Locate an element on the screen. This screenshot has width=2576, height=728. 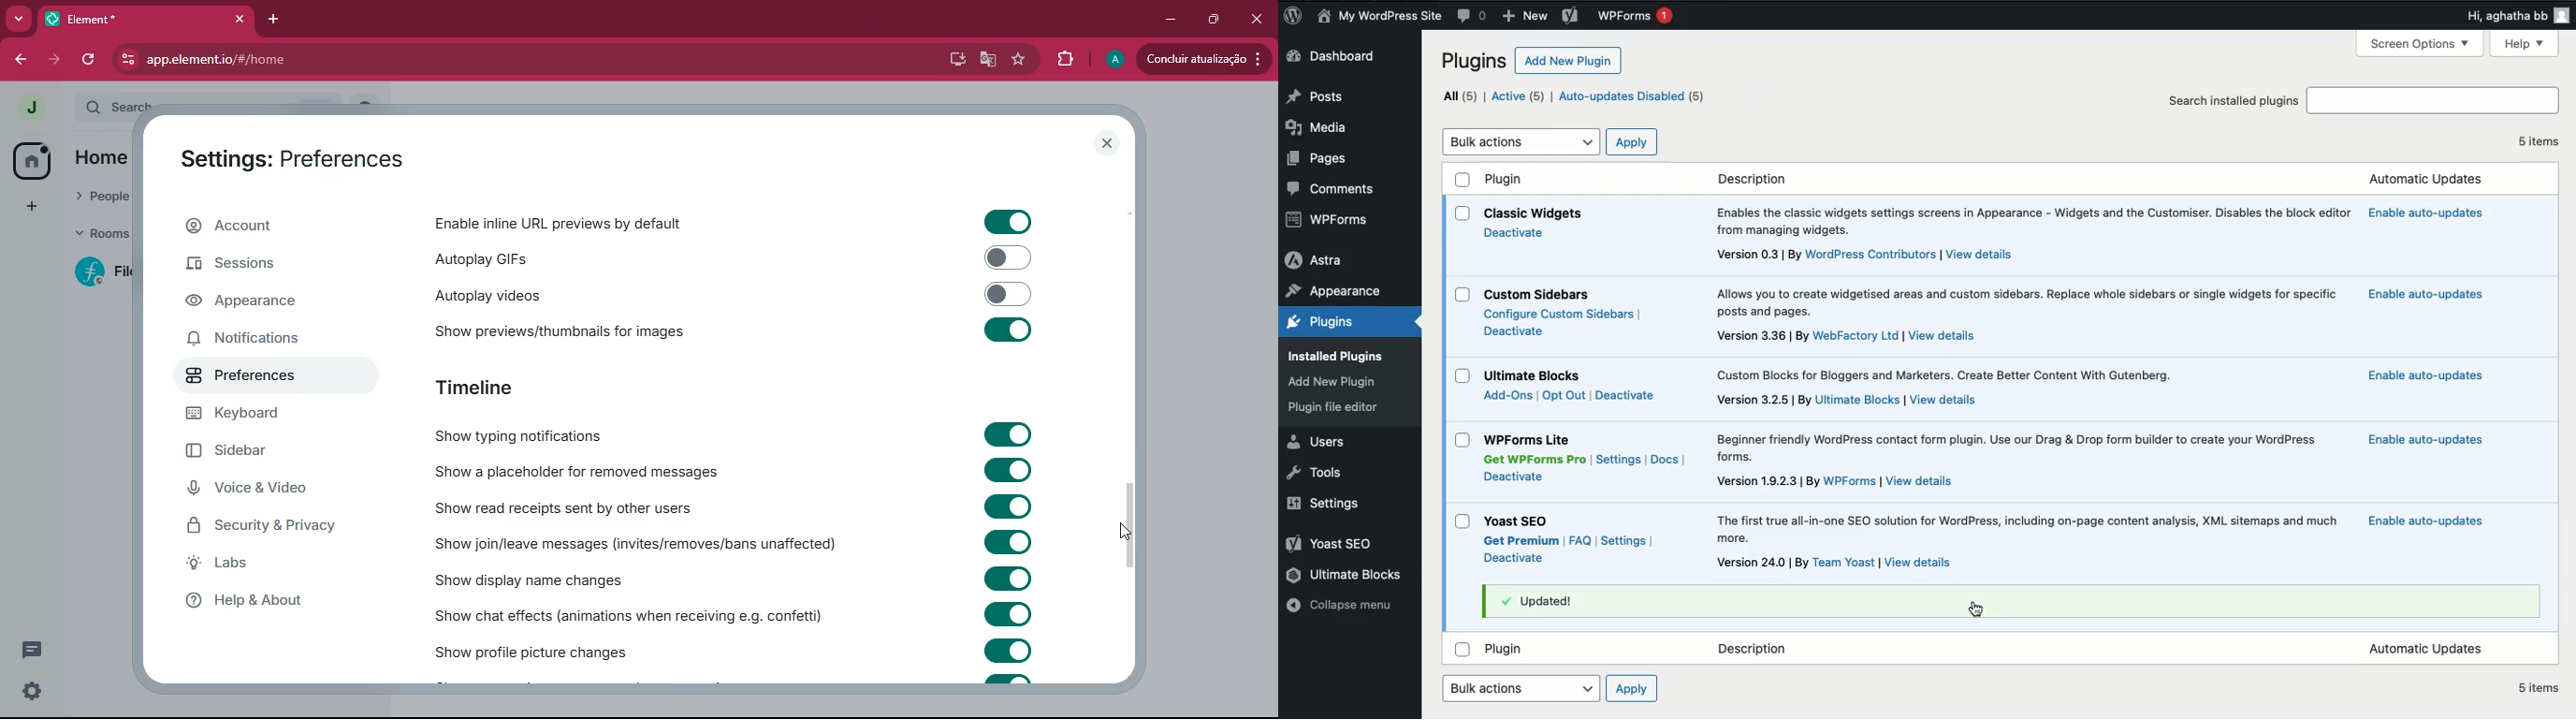
Auto updates disabled is located at coordinates (1755, 98).